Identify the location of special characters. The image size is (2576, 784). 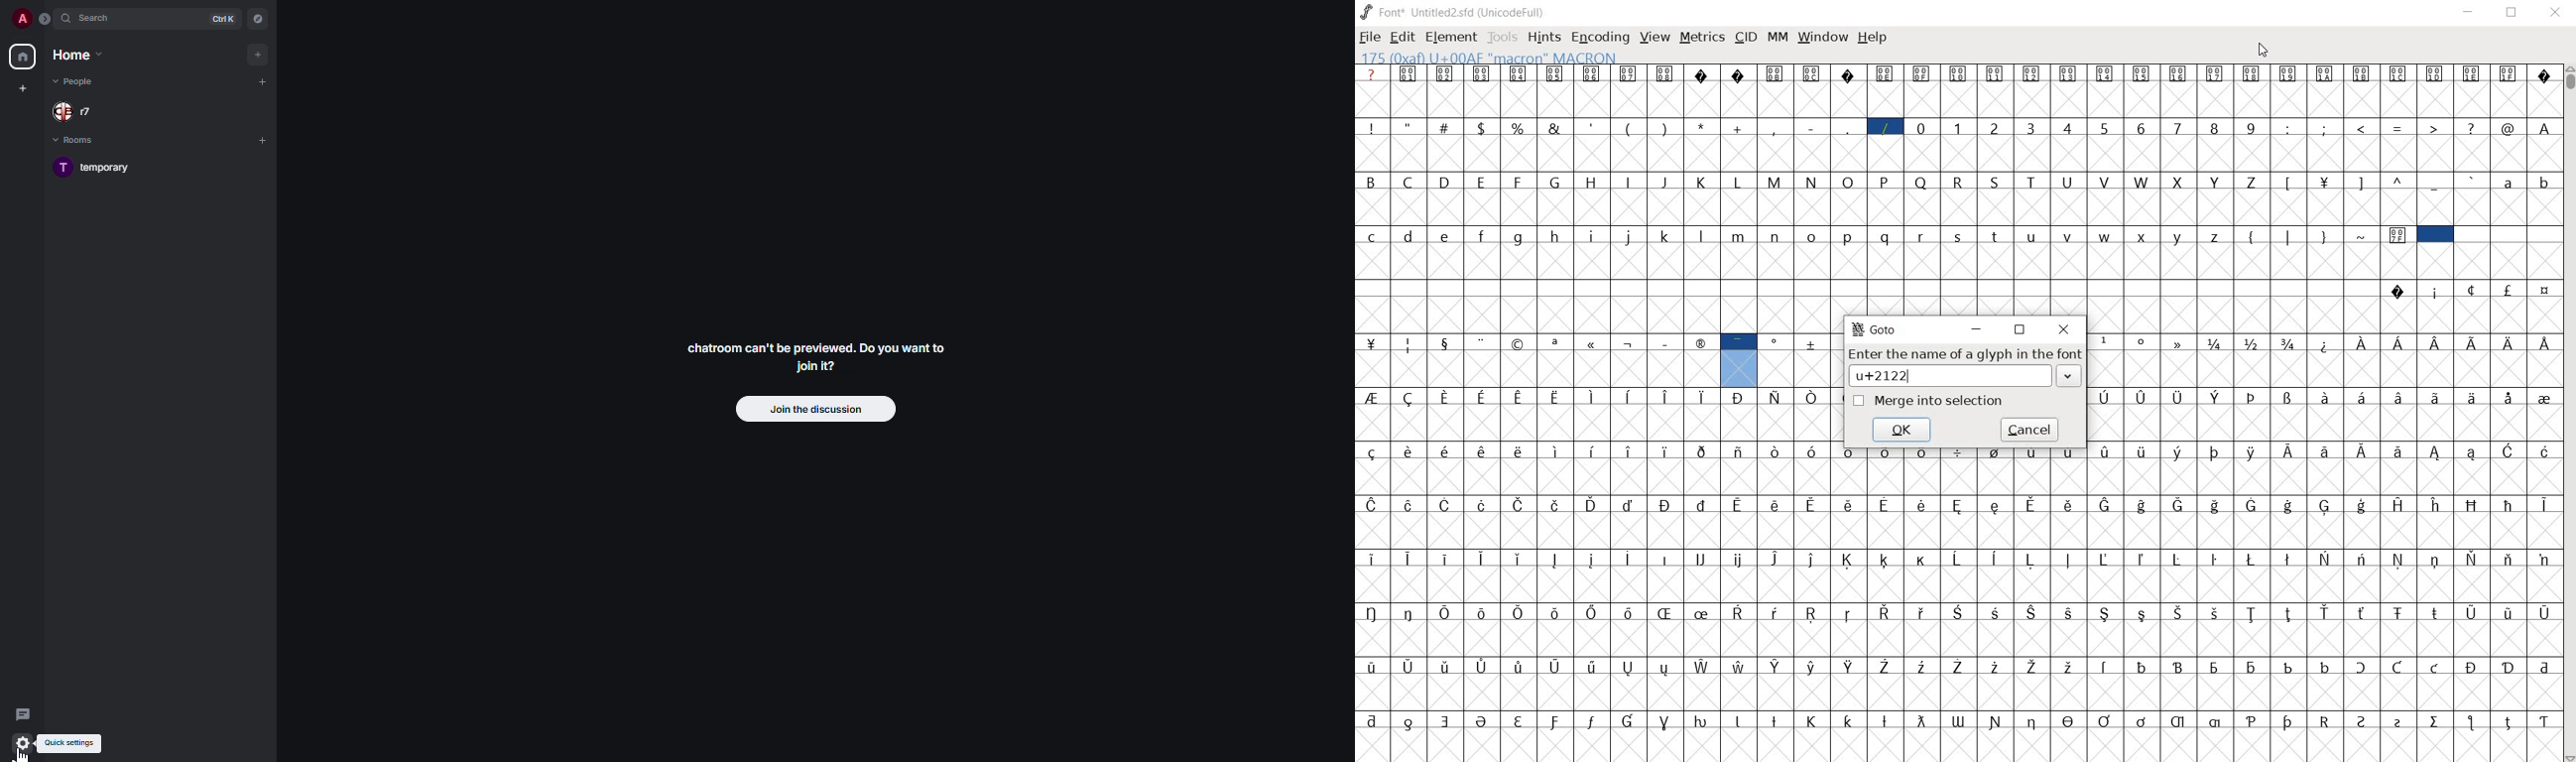
(1371, 496).